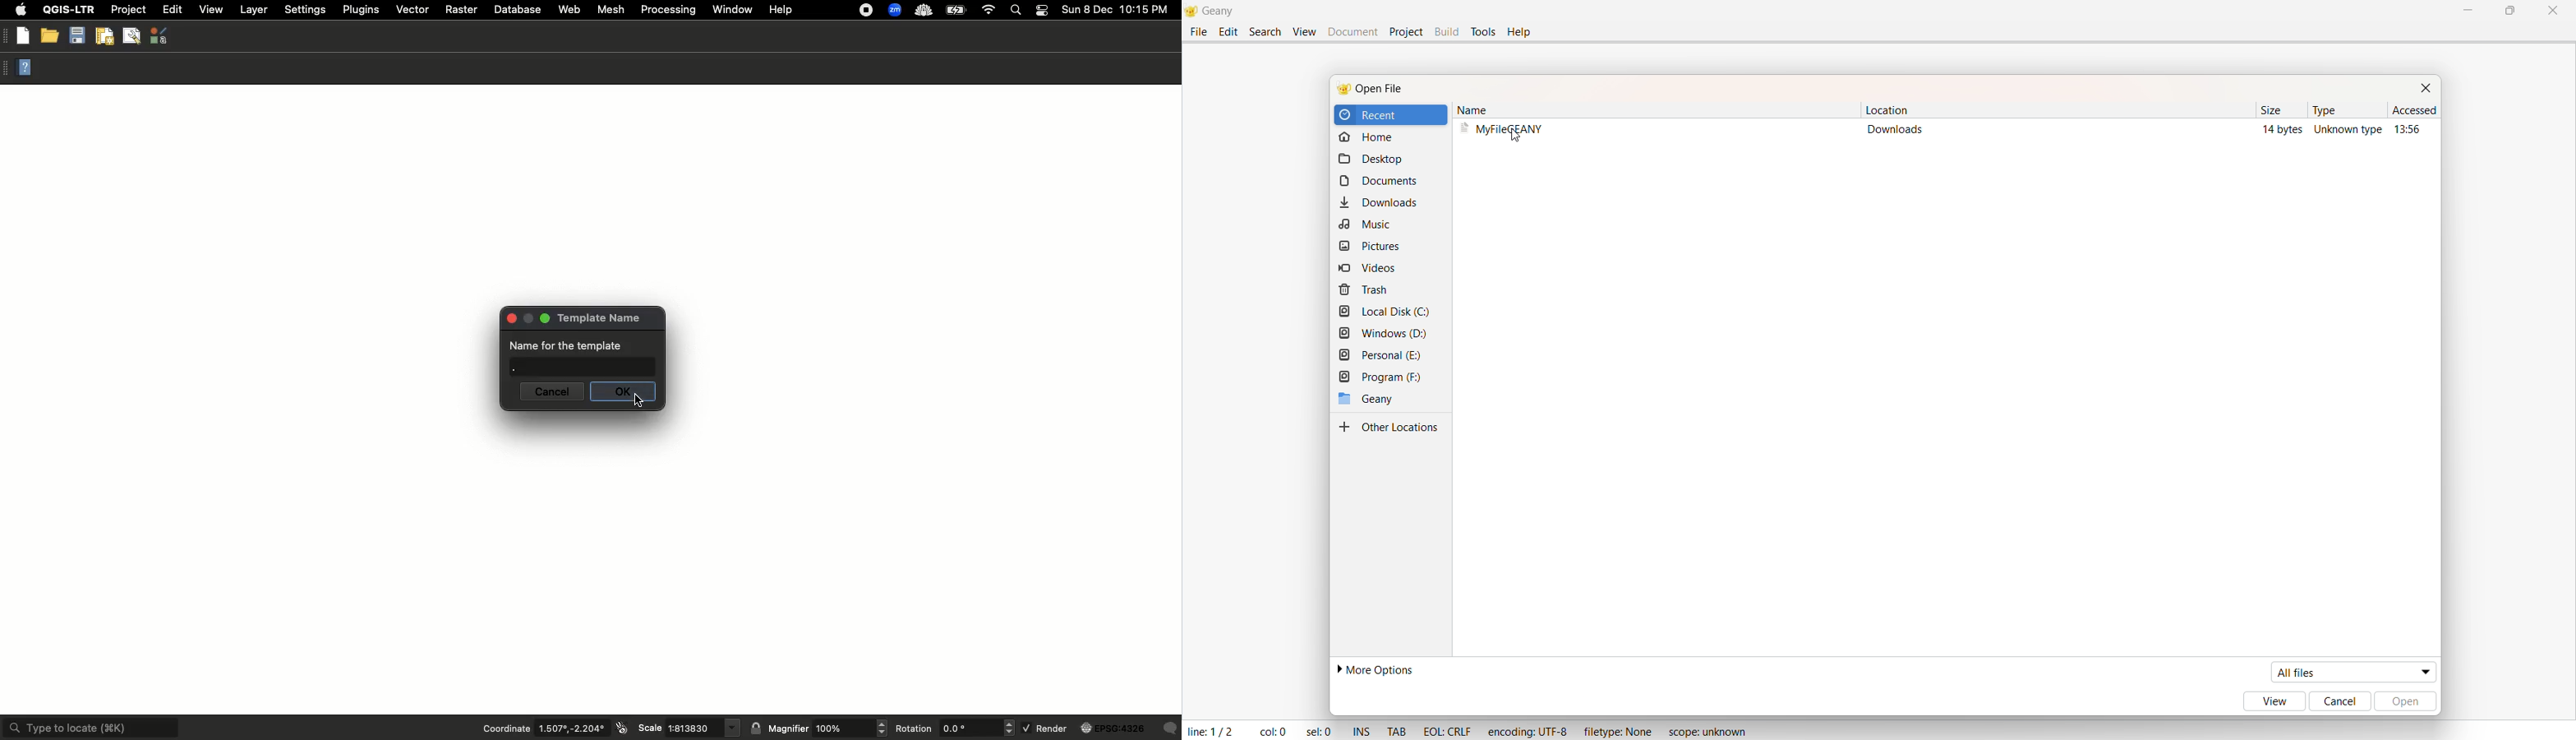 Image resolution: width=2576 pixels, height=756 pixels. Describe the element at coordinates (1384, 333) in the screenshot. I see `windows D` at that location.